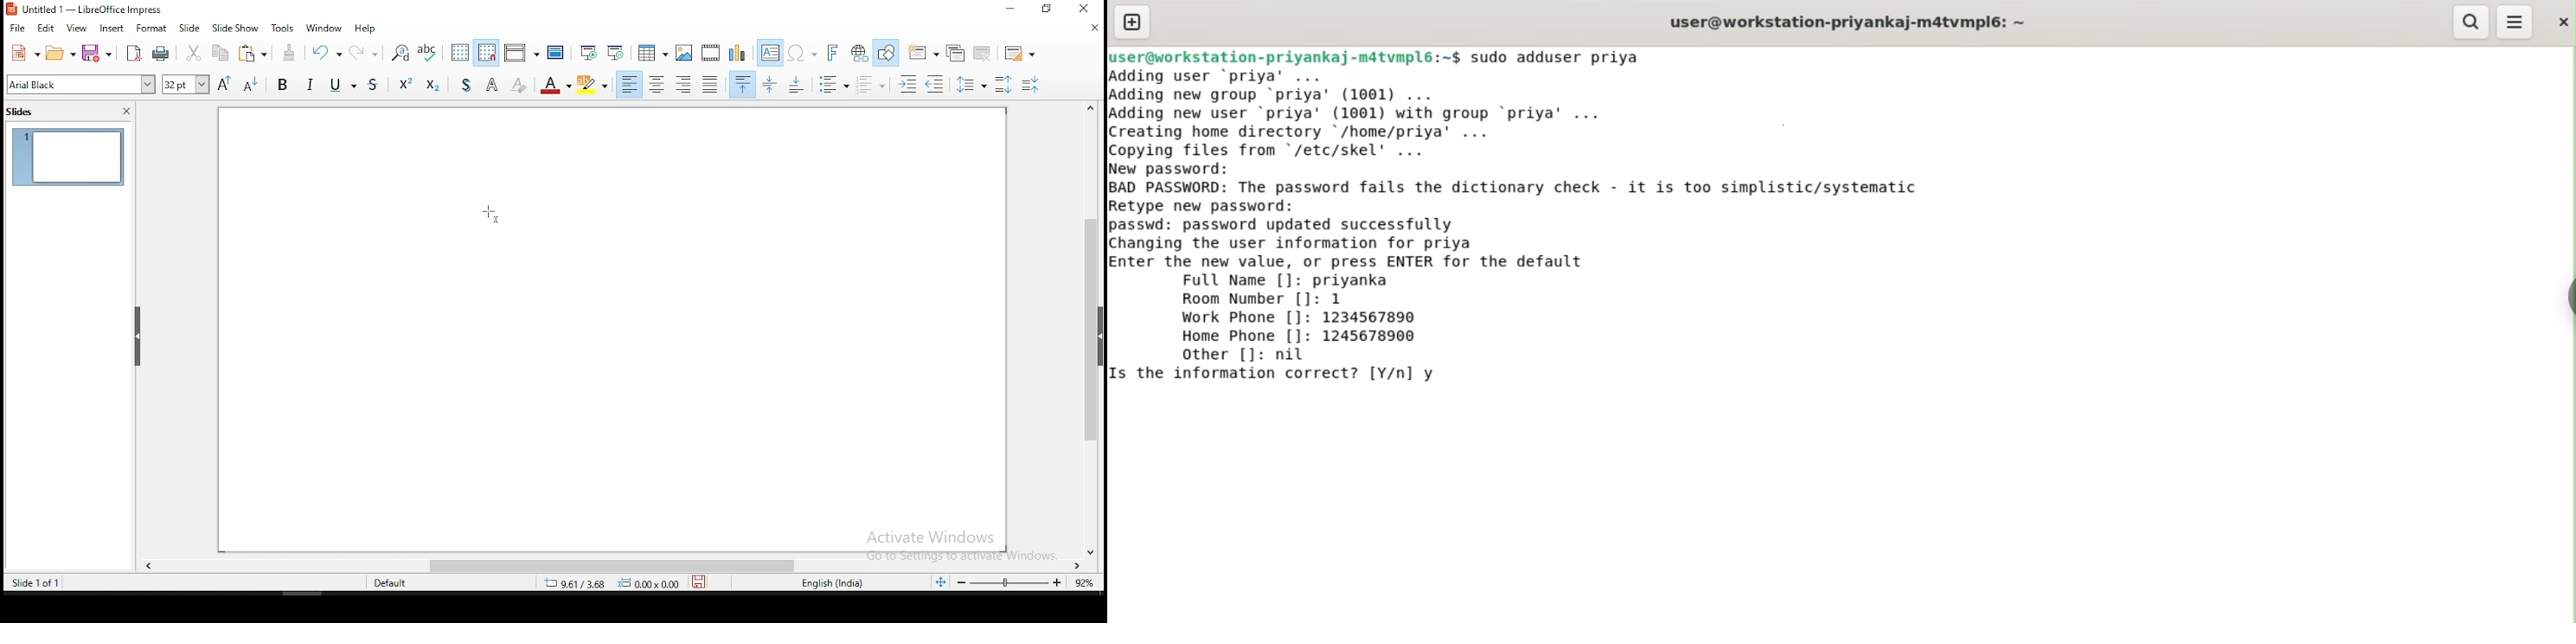 Image resolution: width=2576 pixels, height=644 pixels. Describe the element at coordinates (617, 567) in the screenshot. I see `scroll bar` at that location.